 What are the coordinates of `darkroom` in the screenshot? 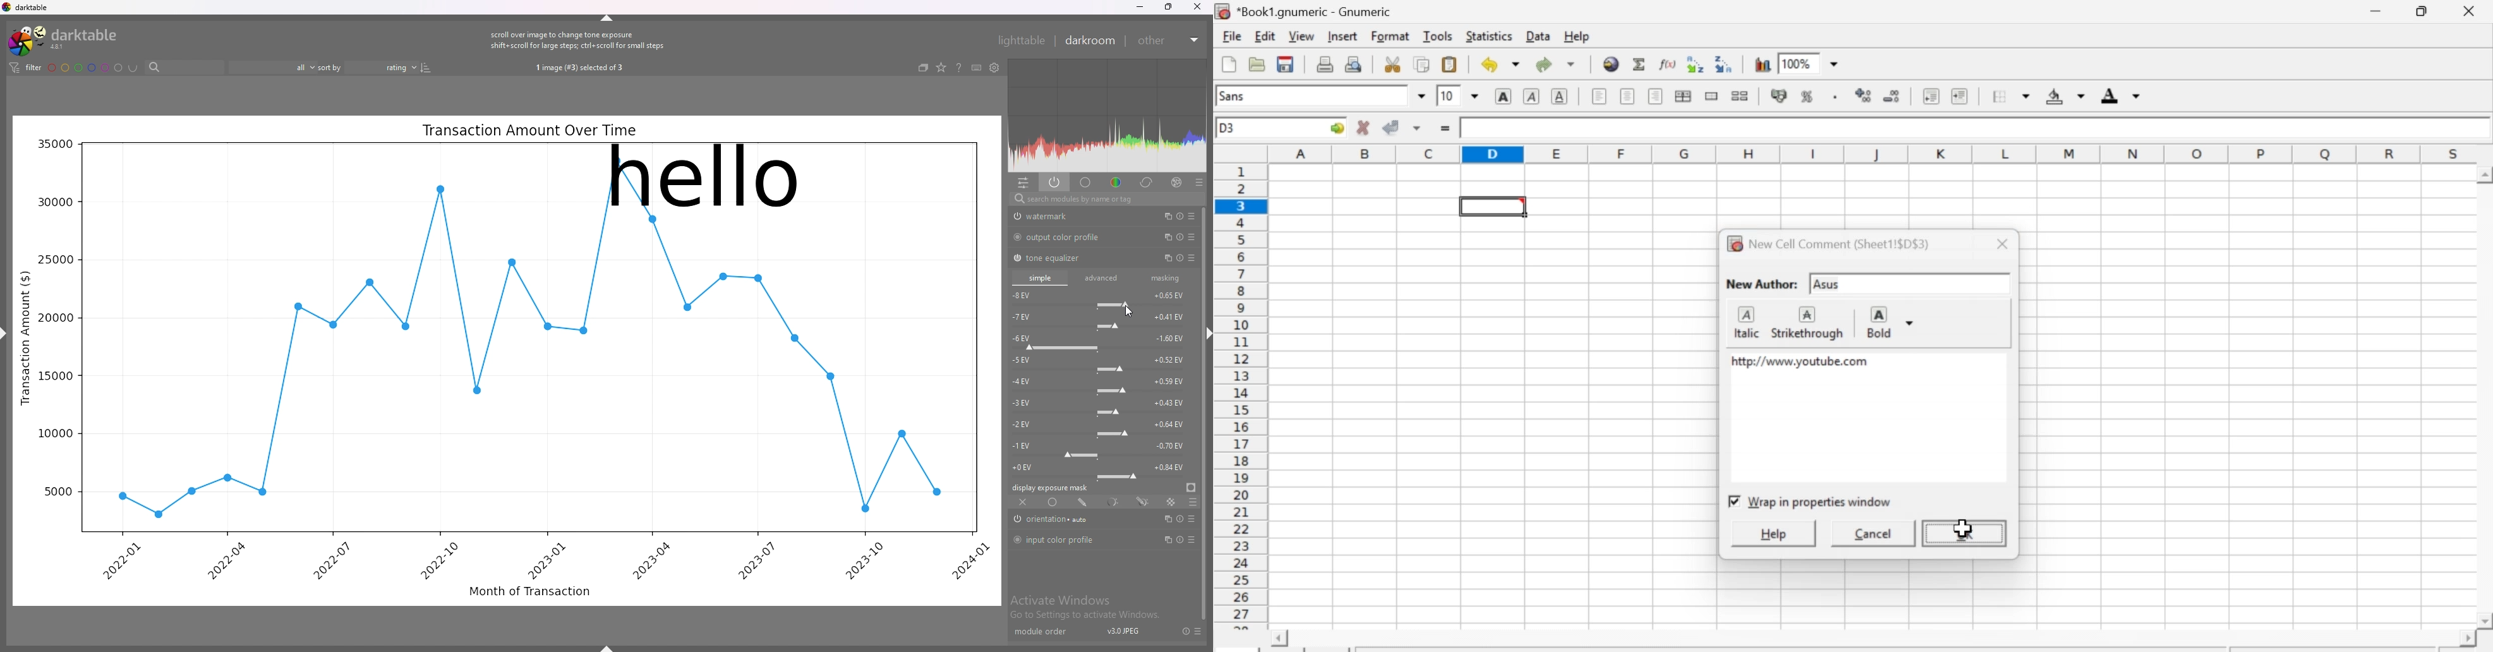 It's located at (1091, 41).